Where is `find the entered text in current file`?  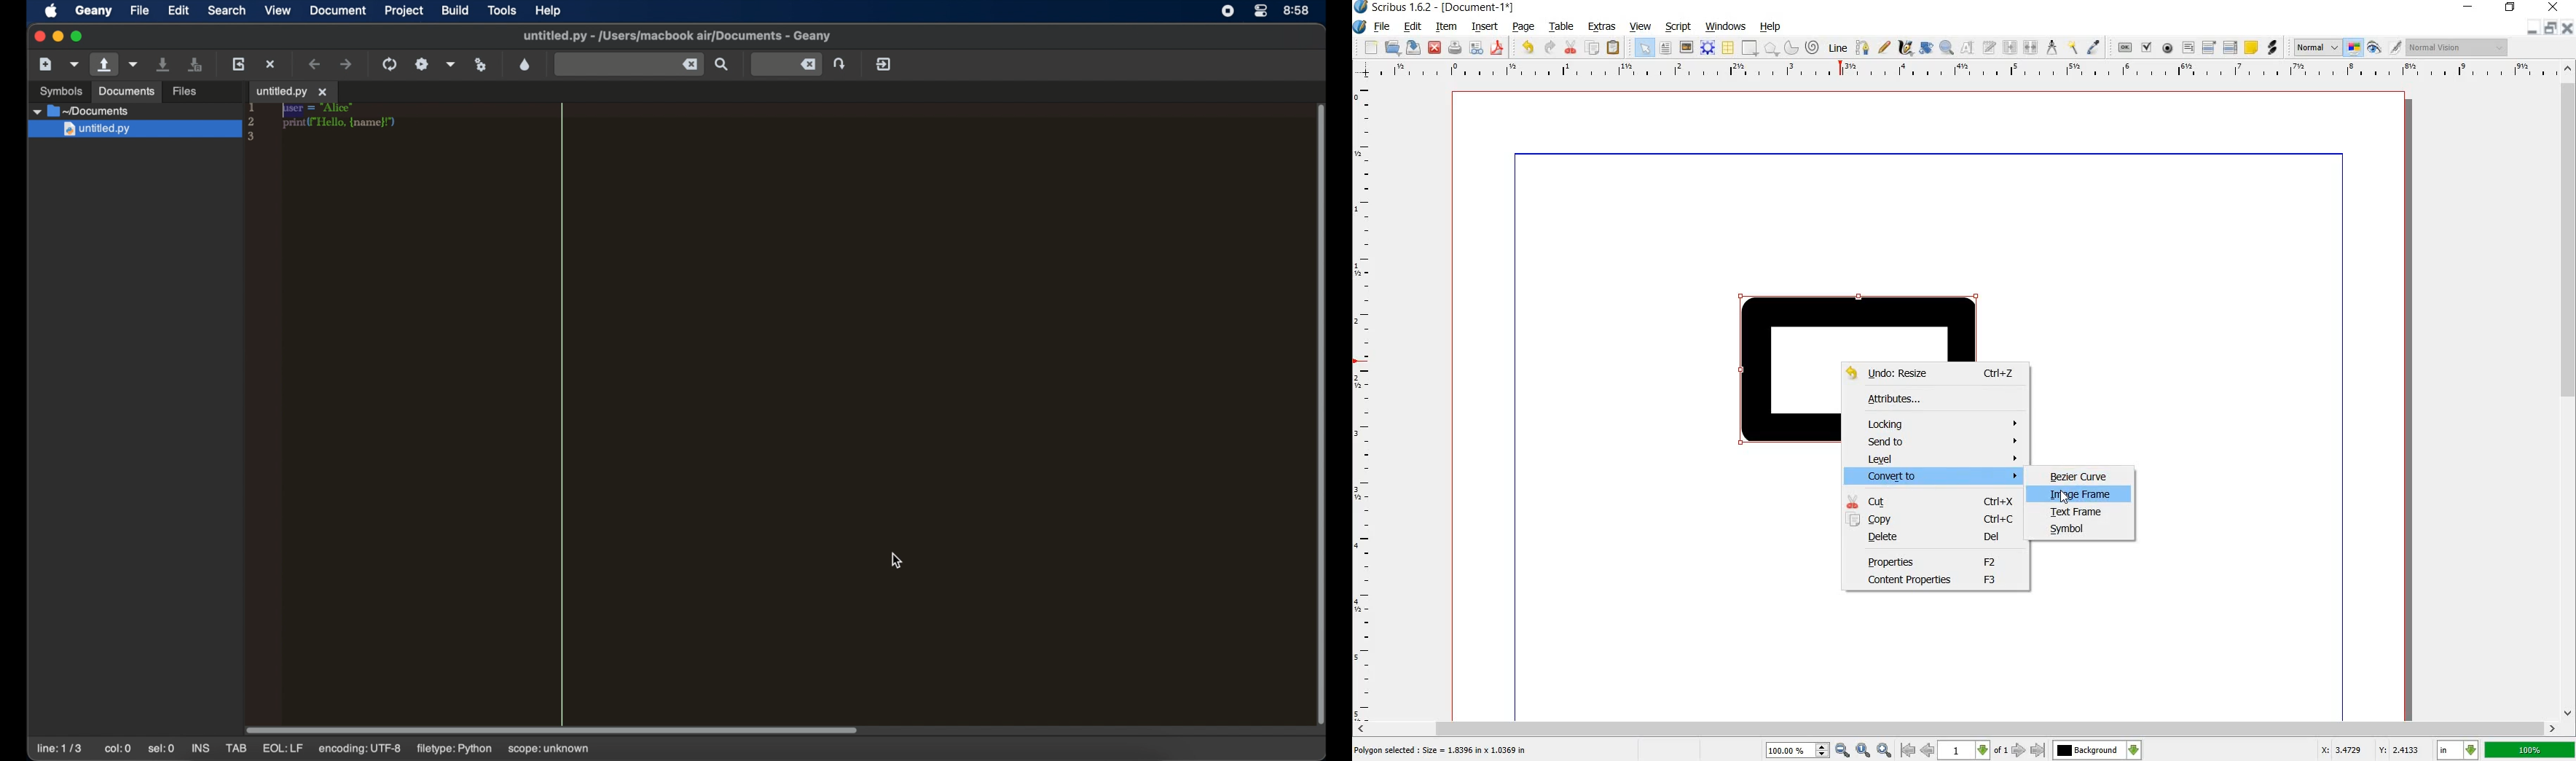
find the entered text in current file is located at coordinates (628, 63).